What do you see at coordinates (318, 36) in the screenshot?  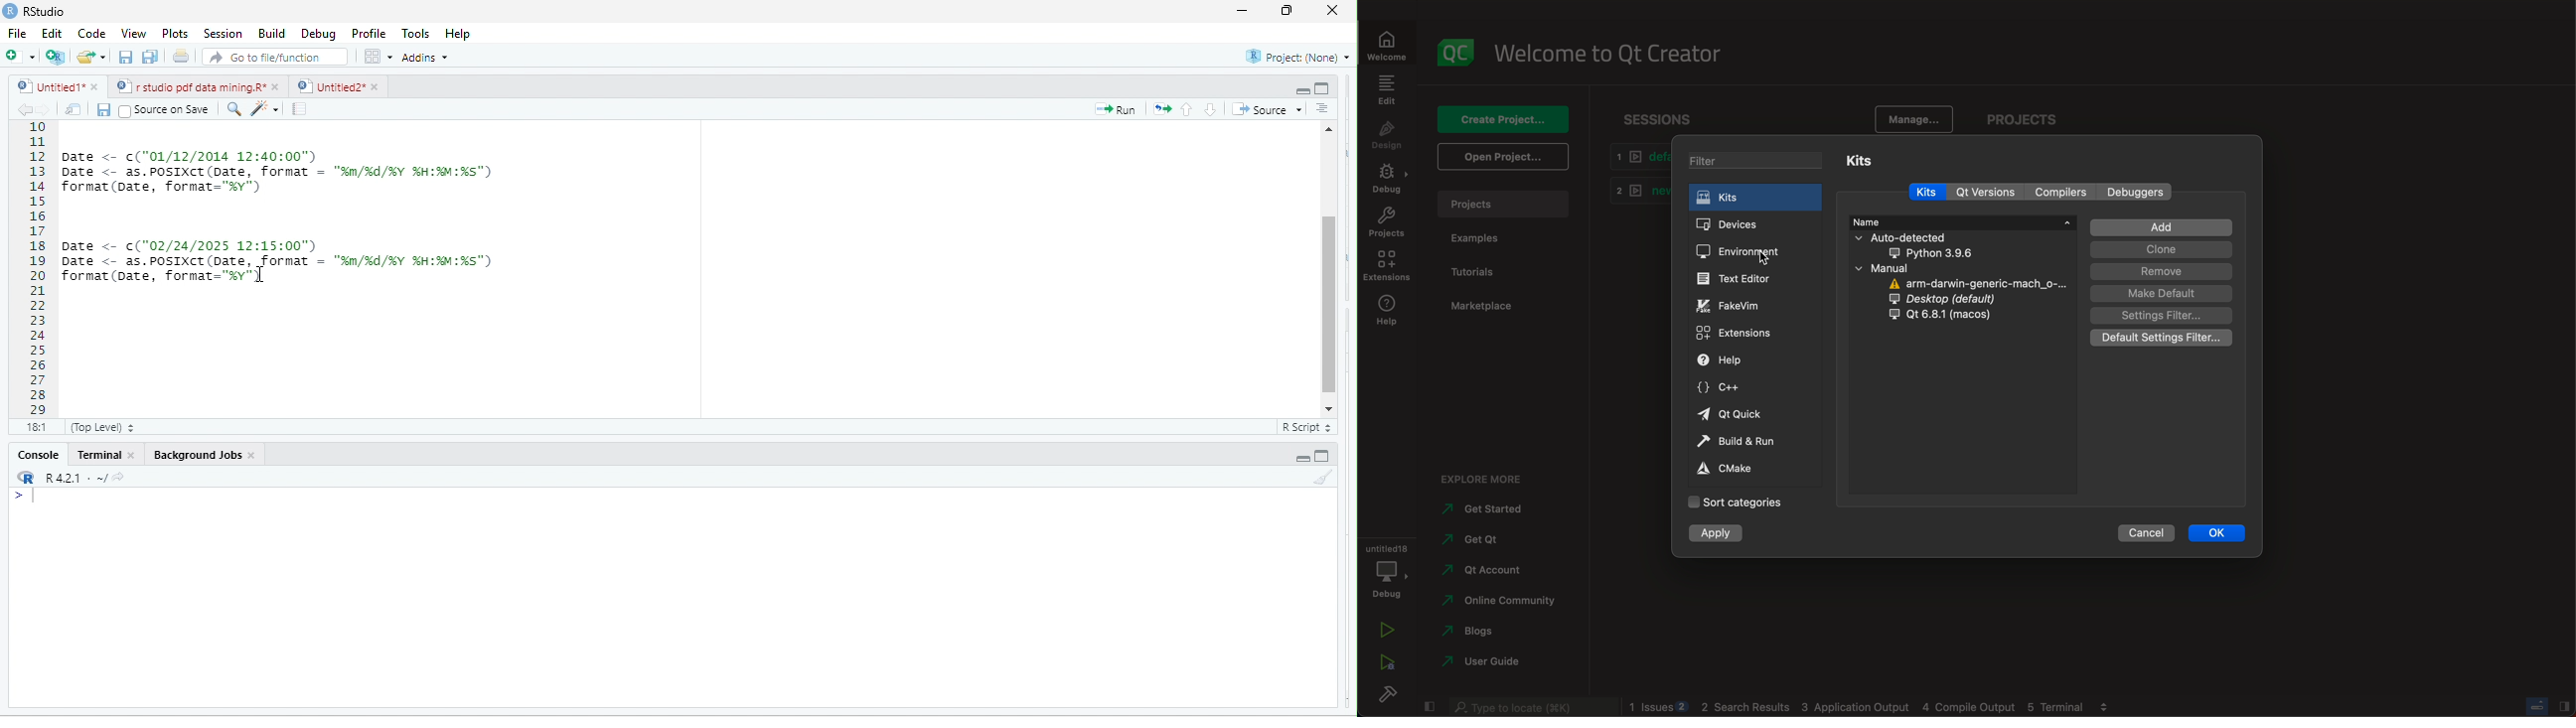 I see `Debug` at bounding box center [318, 36].